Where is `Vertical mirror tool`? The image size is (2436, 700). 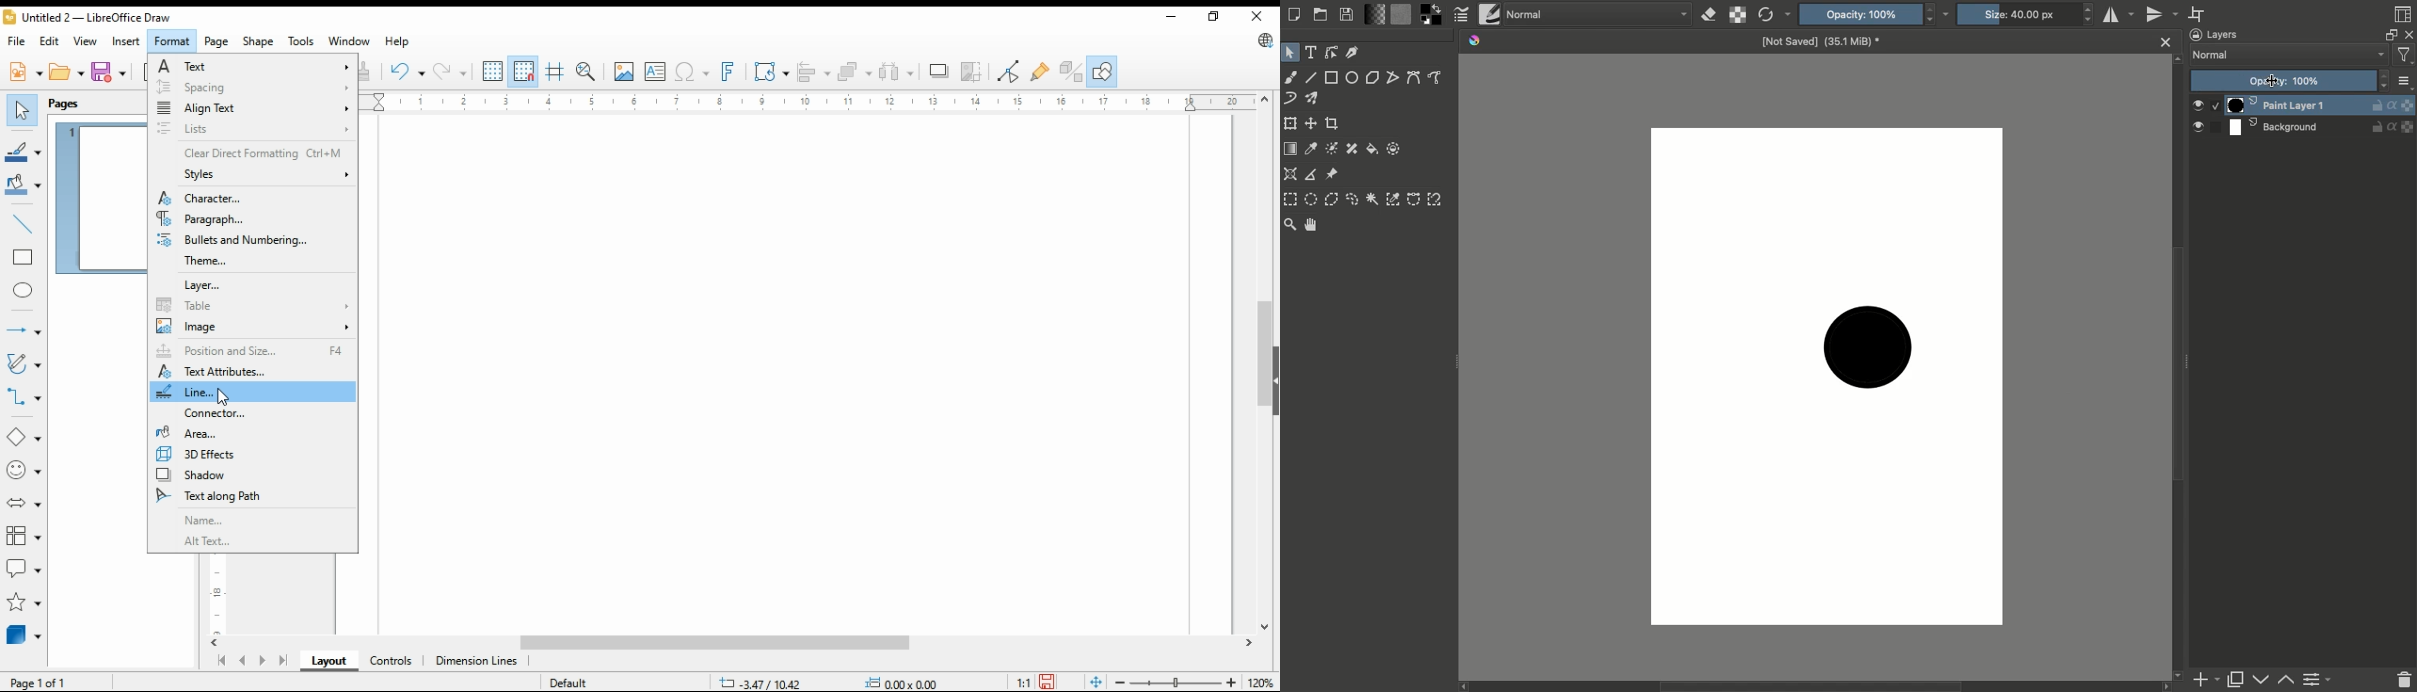
Vertical mirror tool is located at coordinates (2163, 15).